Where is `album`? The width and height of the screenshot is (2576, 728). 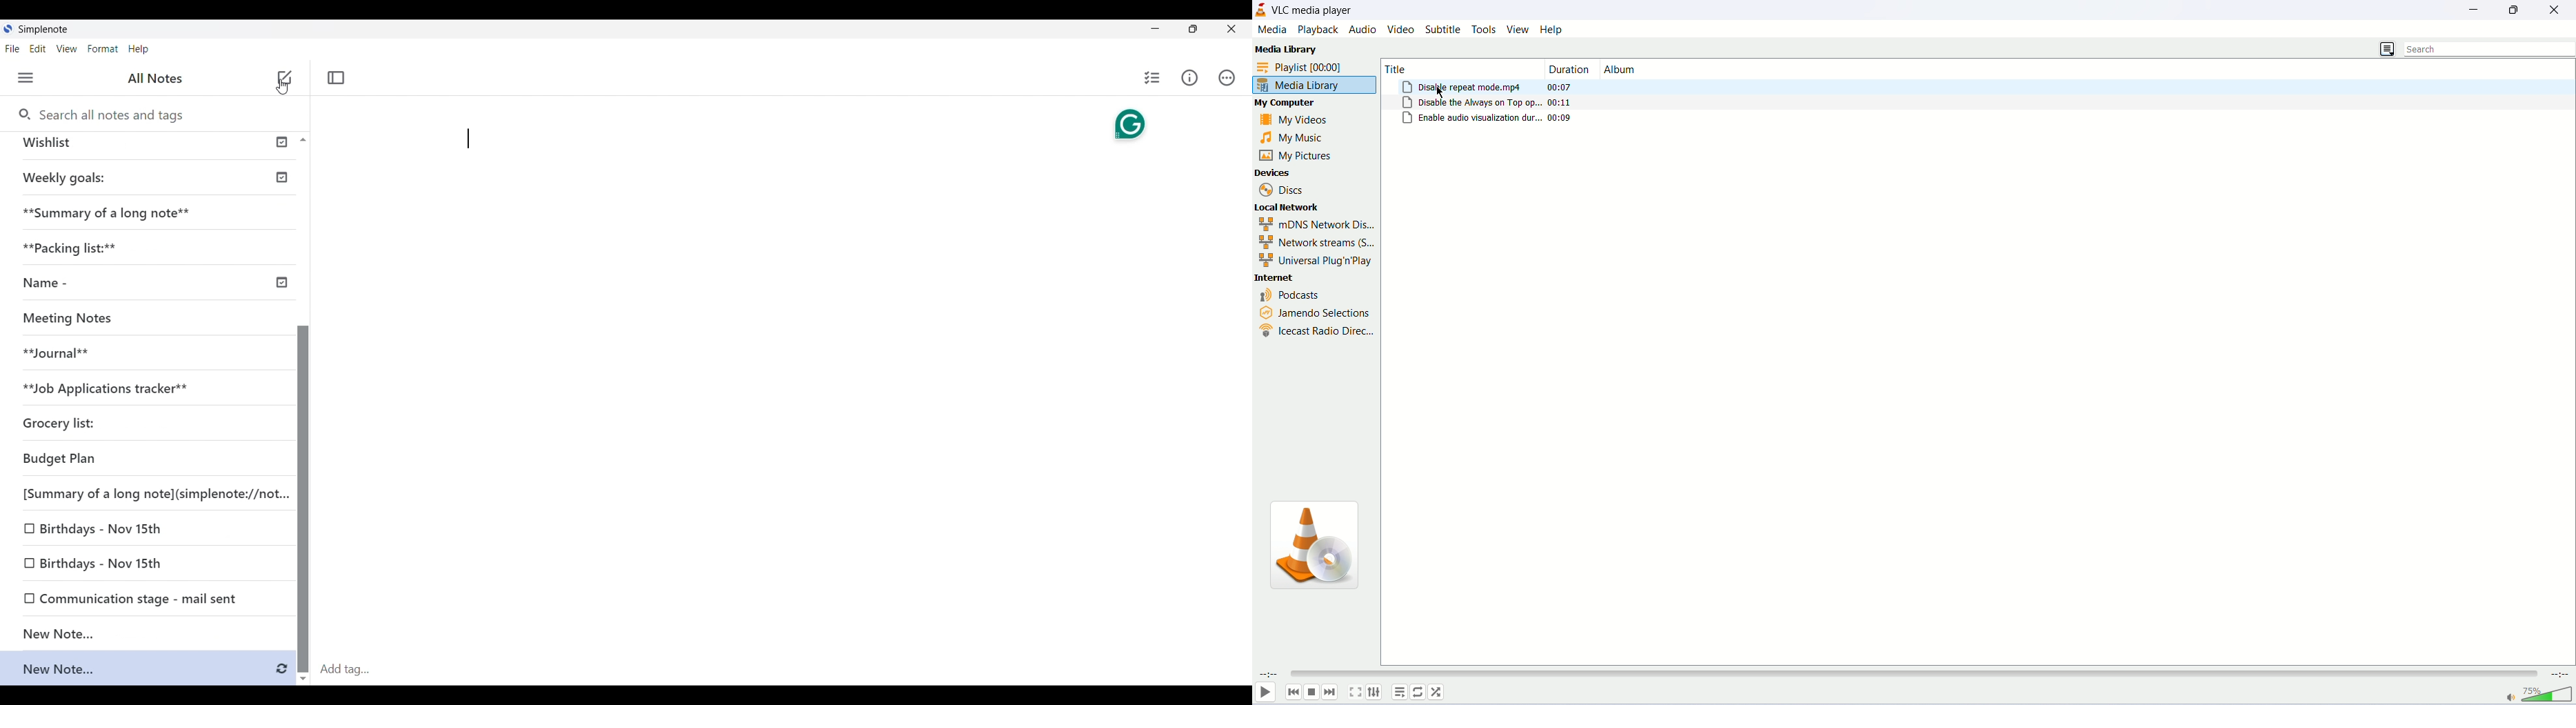 album is located at coordinates (1661, 68).